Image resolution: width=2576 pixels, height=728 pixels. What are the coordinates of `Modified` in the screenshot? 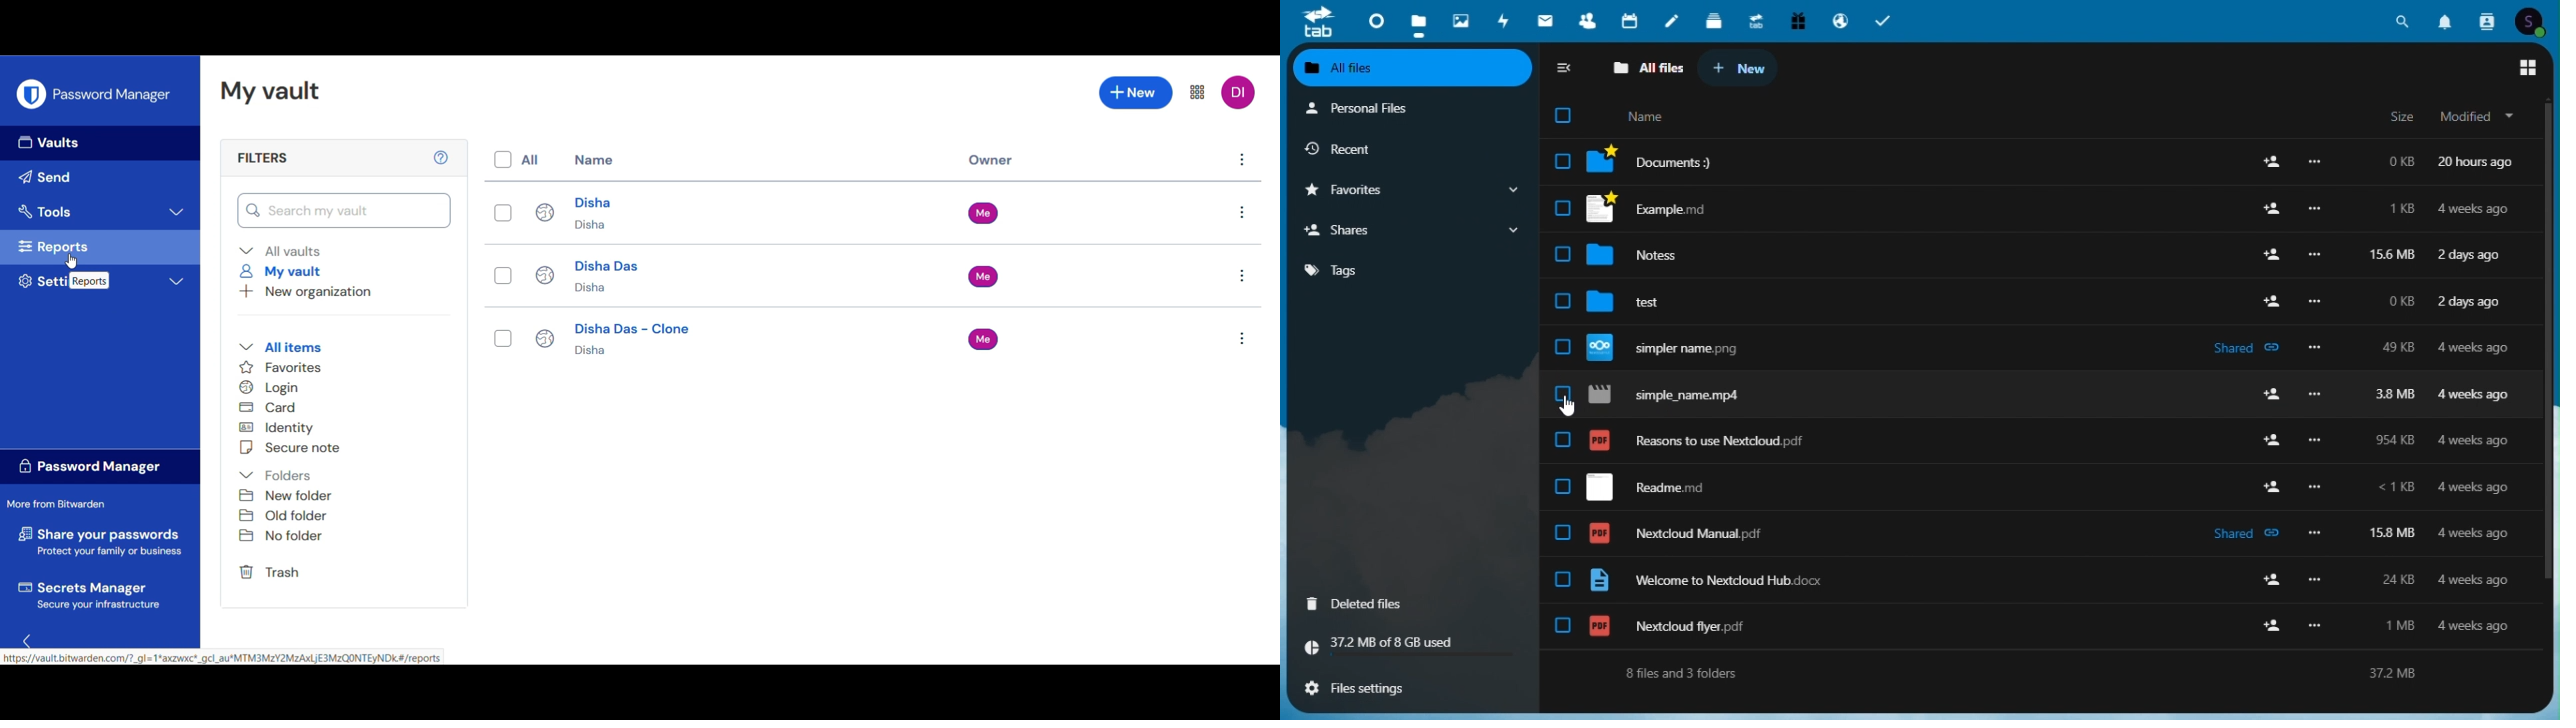 It's located at (2479, 119).